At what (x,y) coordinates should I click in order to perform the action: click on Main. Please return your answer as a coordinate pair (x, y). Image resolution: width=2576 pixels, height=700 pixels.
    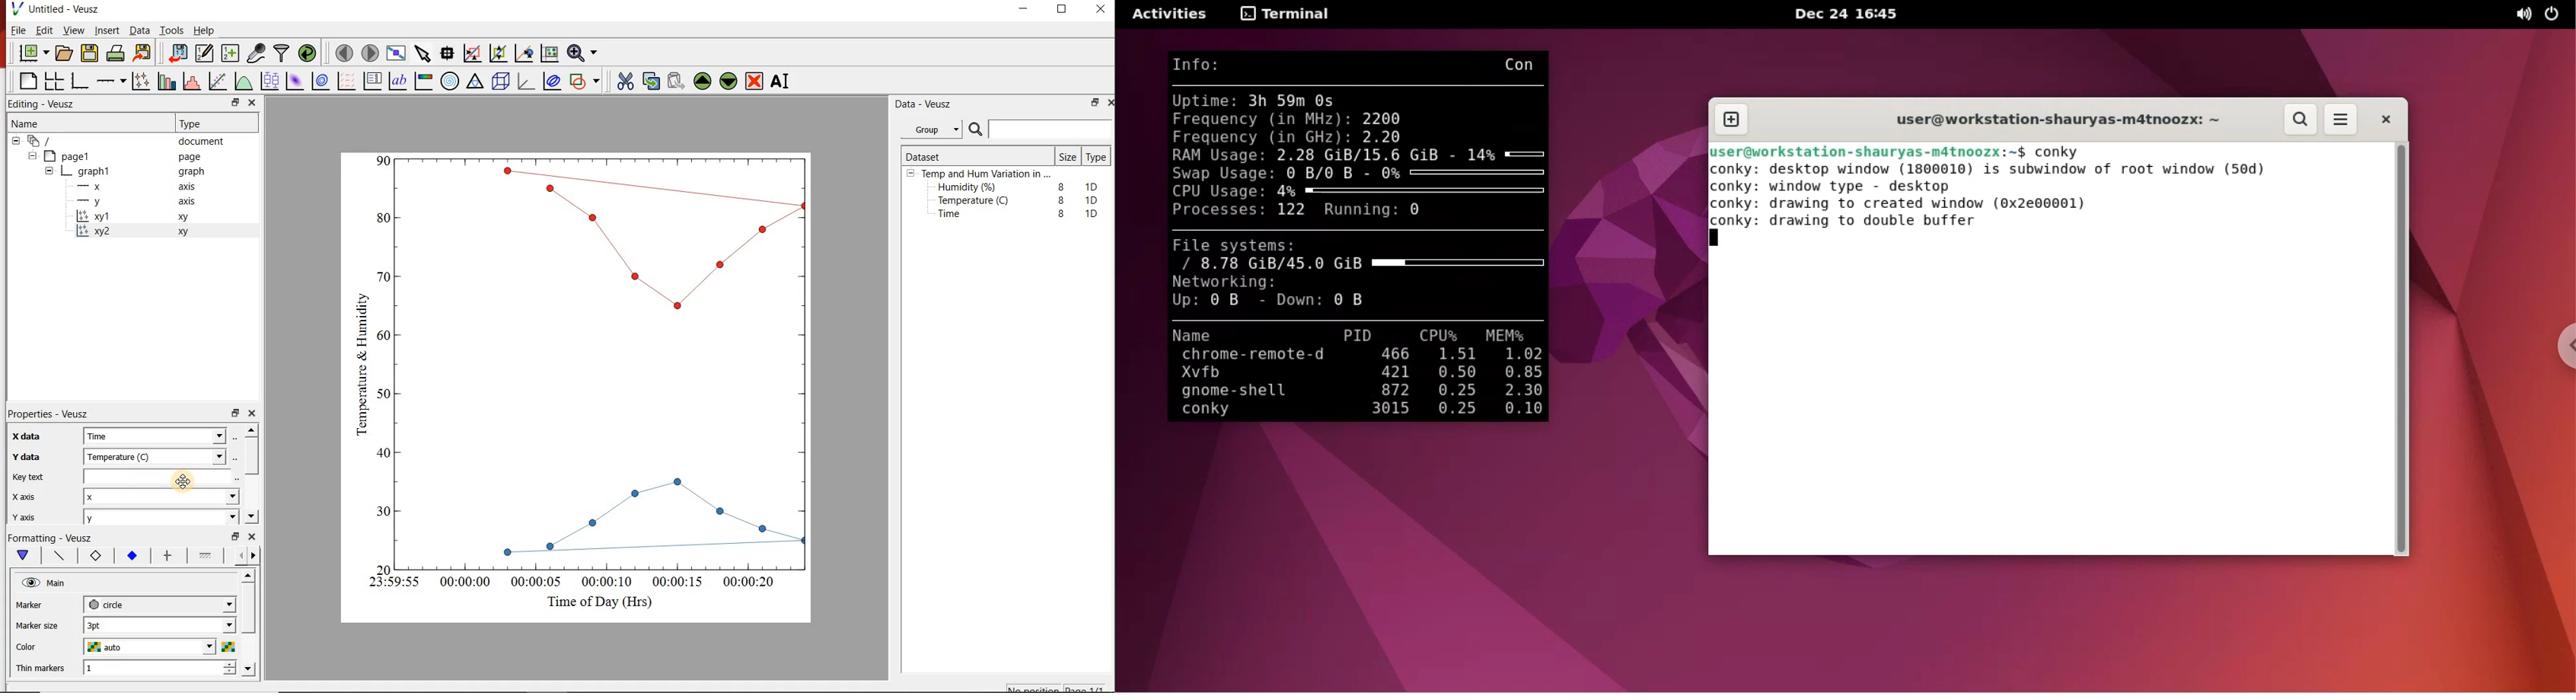
    Looking at the image, I should click on (66, 585).